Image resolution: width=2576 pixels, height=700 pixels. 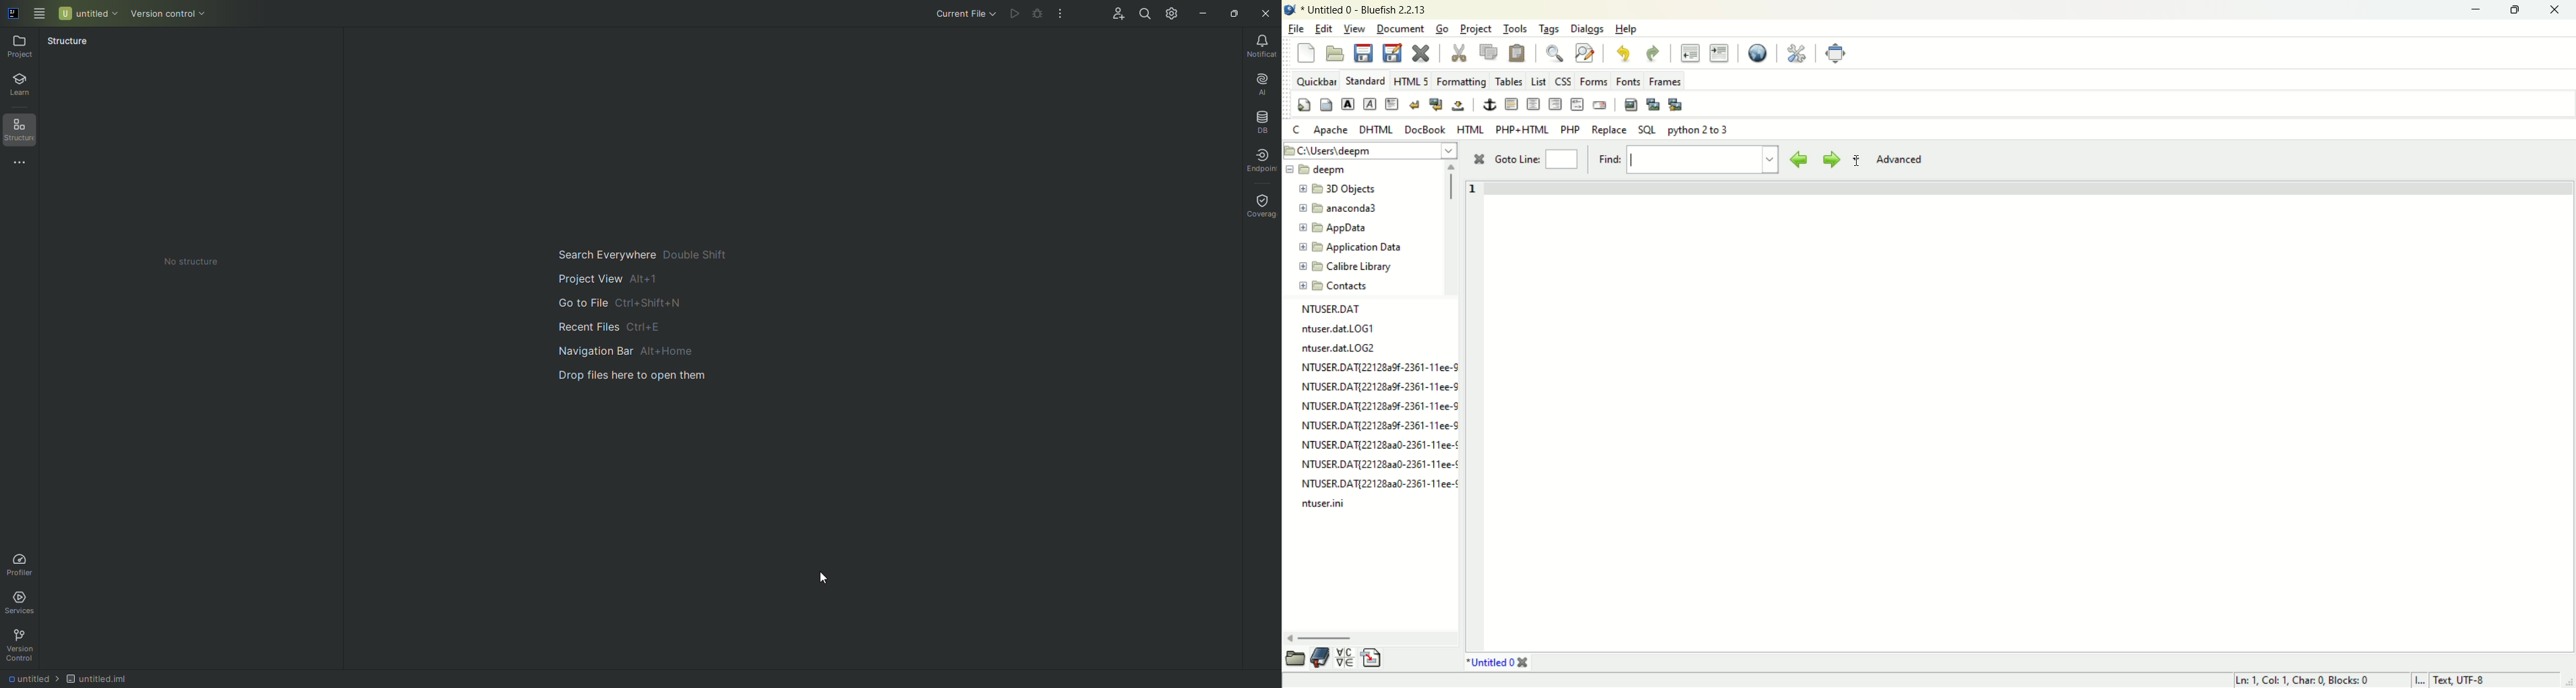 I want to click on Untitled 0 - Bluefish 2.2.13, so click(x=1364, y=11).